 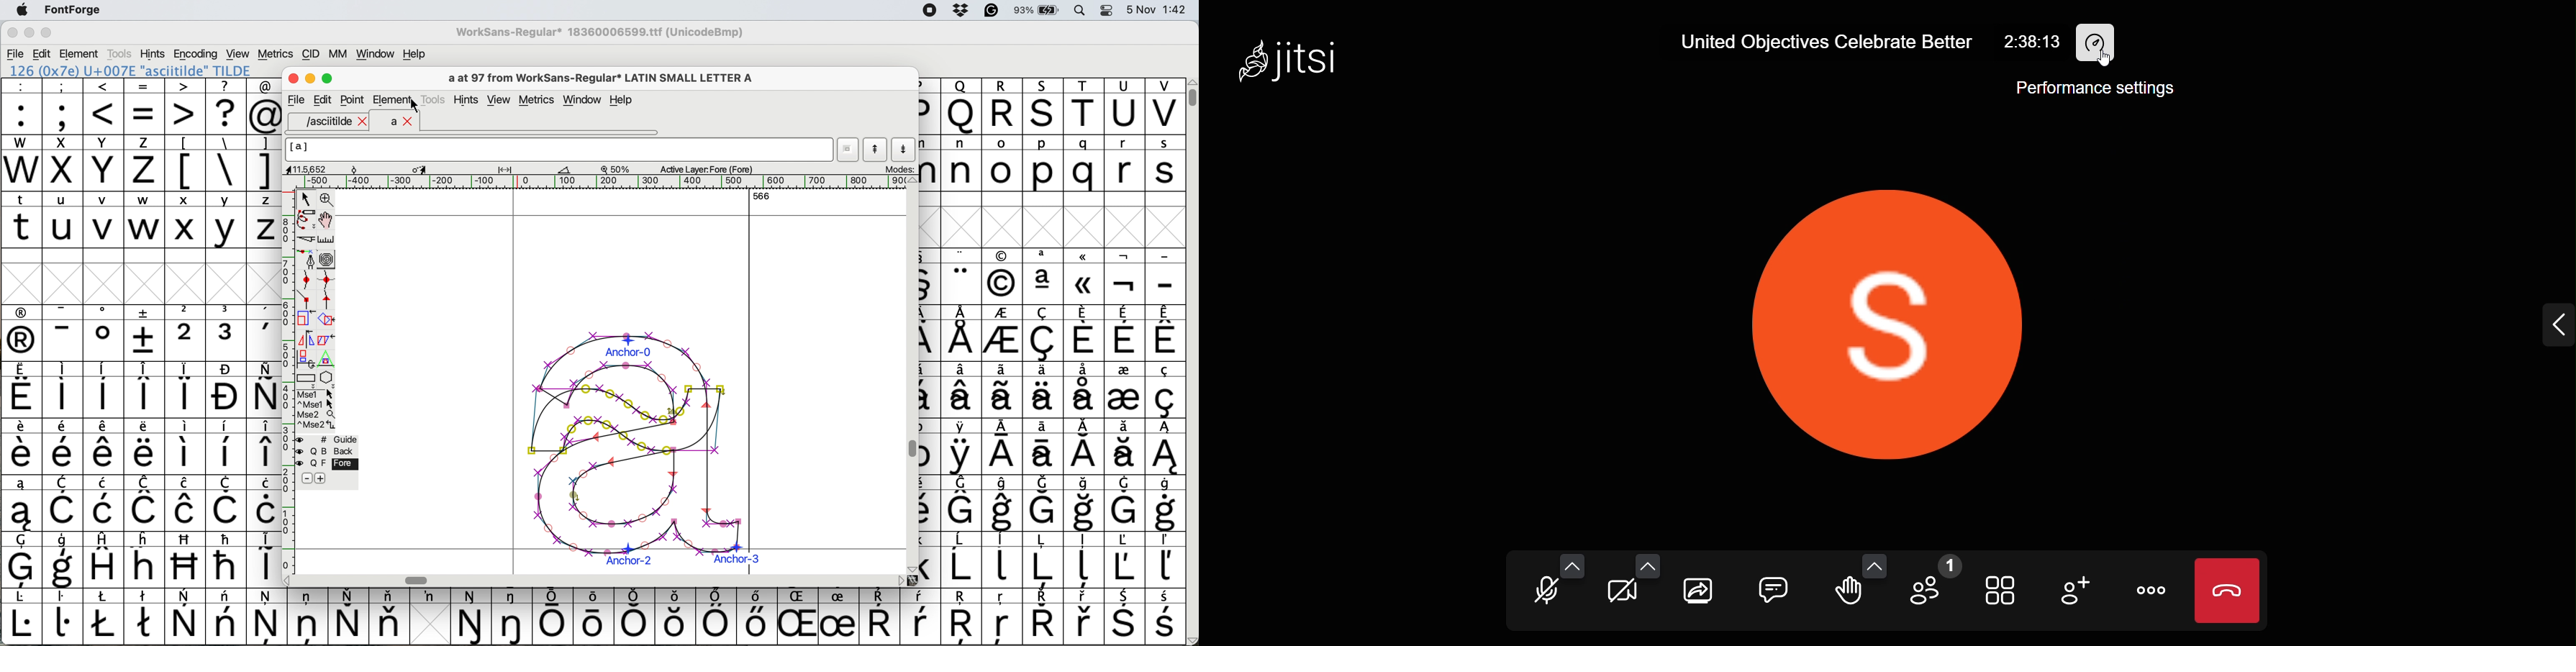 I want to click on symbol, so click(x=144, y=446).